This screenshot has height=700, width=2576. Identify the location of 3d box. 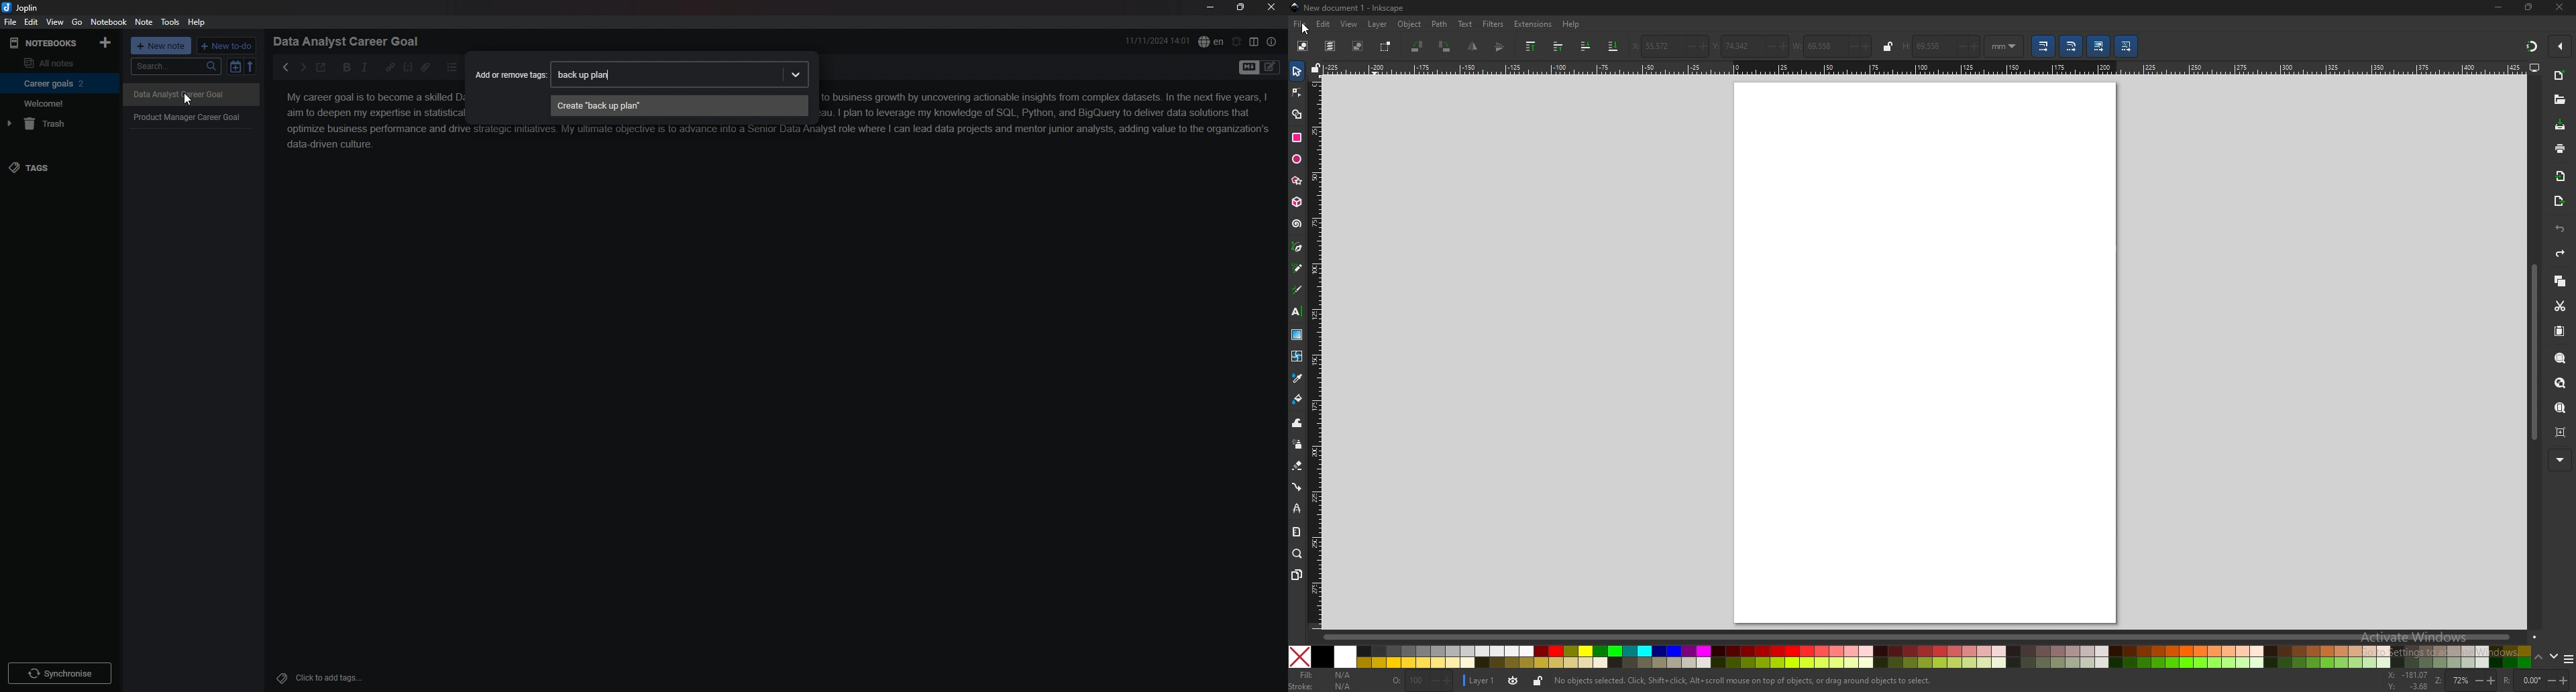
(1296, 203).